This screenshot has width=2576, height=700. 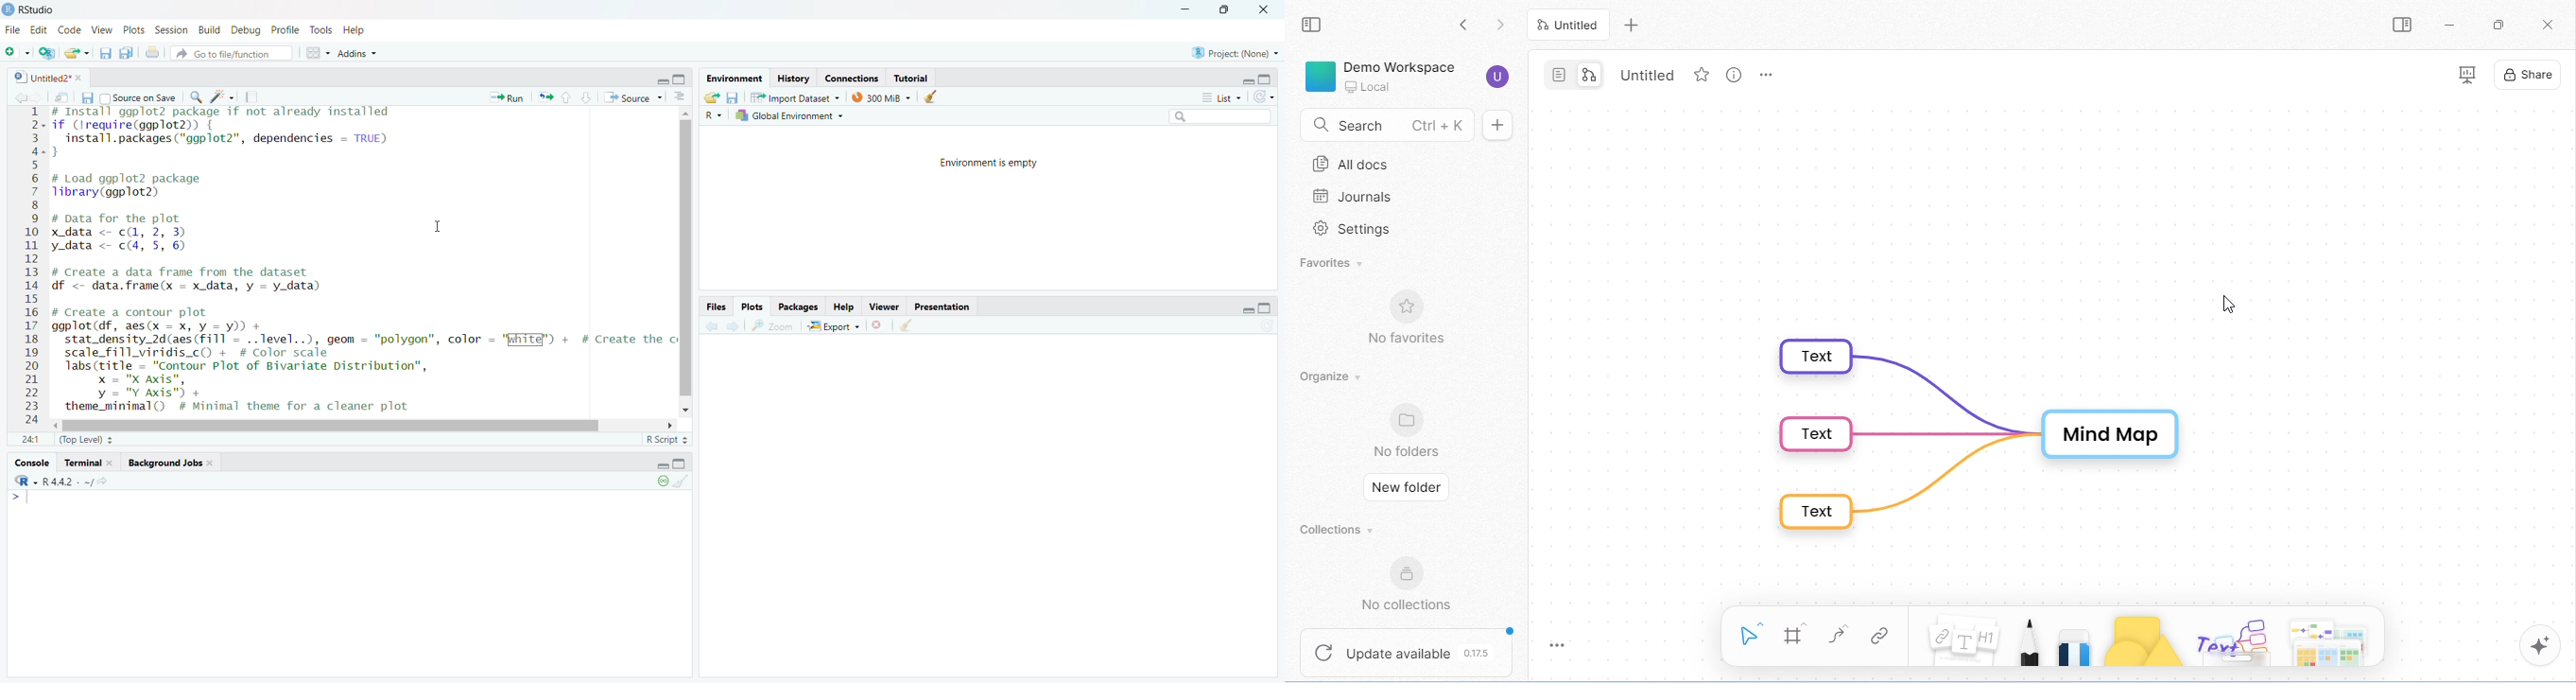 I want to click on find/replace, so click(x=194, y=98).